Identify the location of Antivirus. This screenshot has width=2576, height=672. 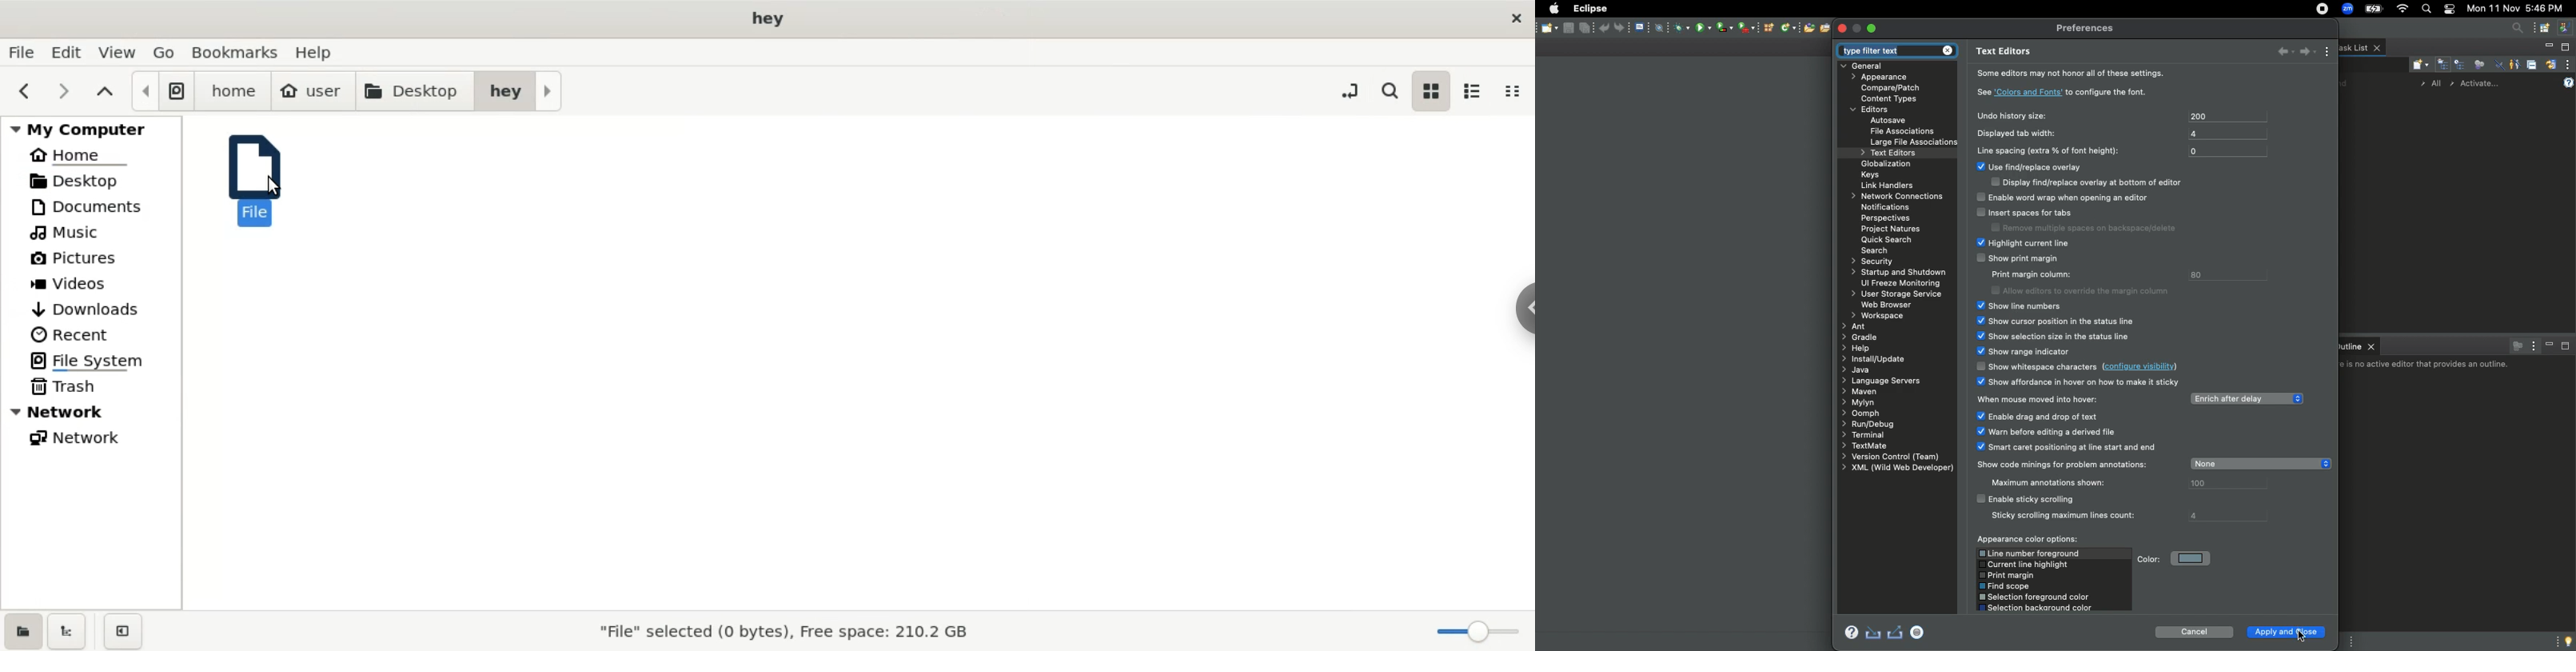
(1679, 27).